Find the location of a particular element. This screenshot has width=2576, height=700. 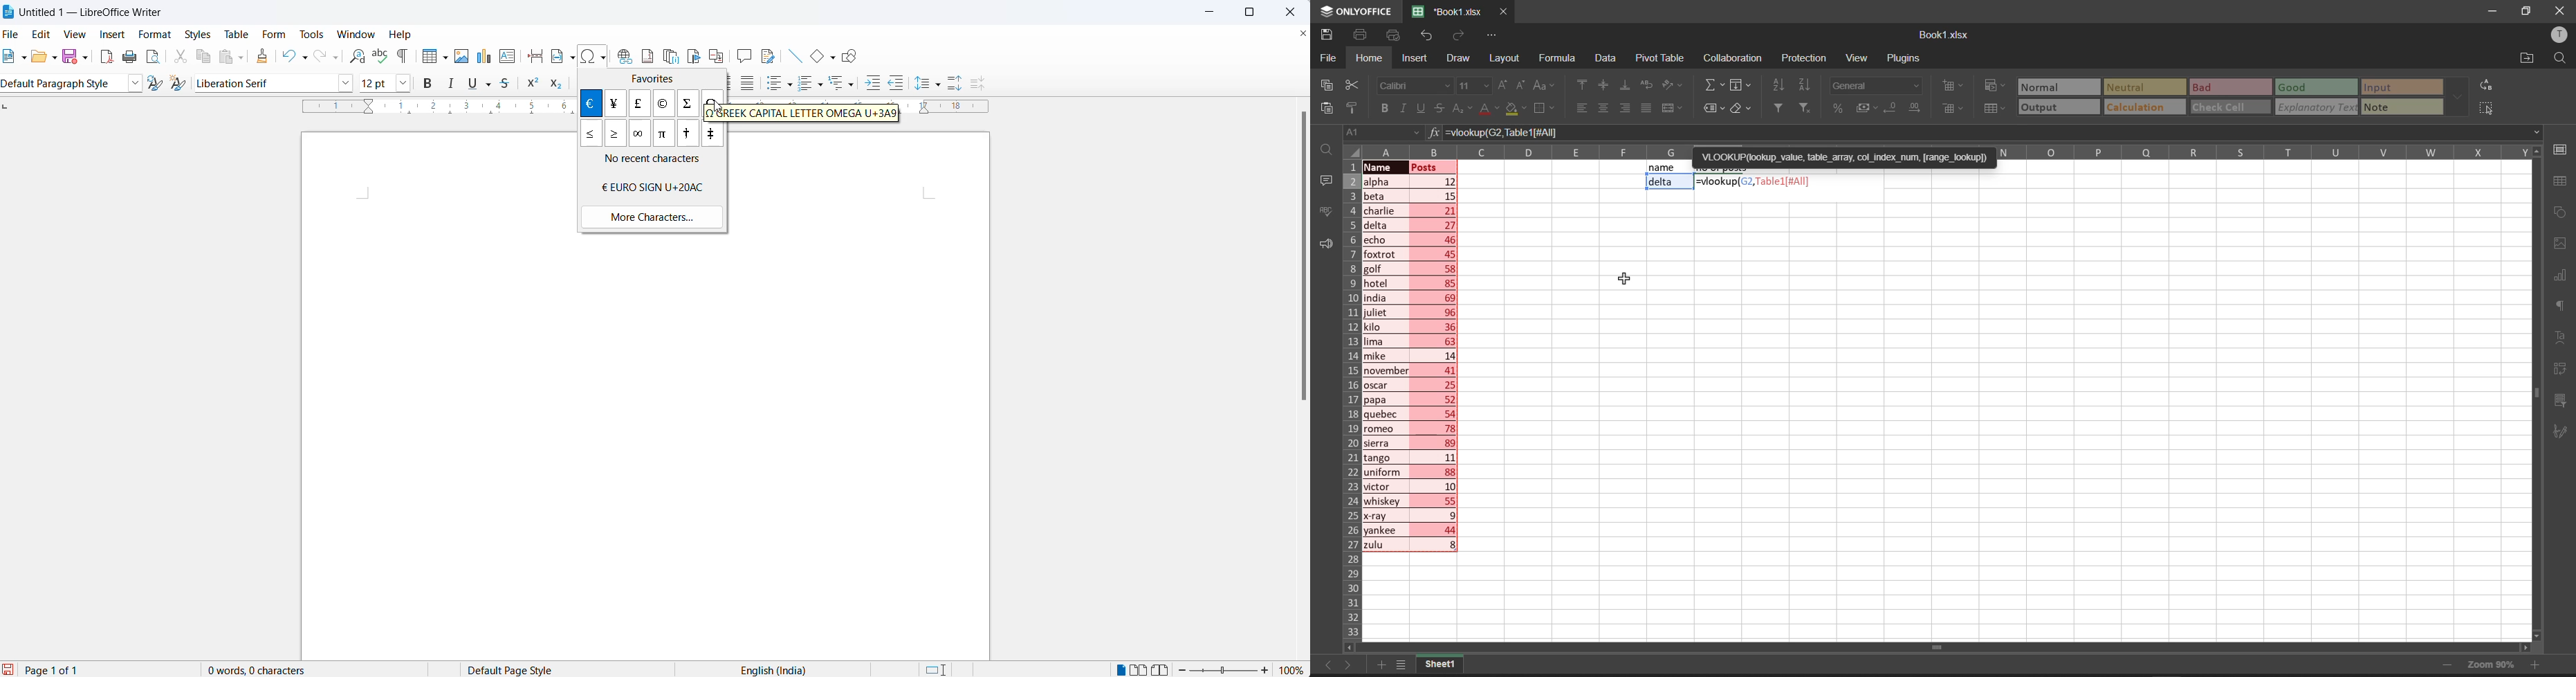

insert cells is located at coordinates (1951, 86).